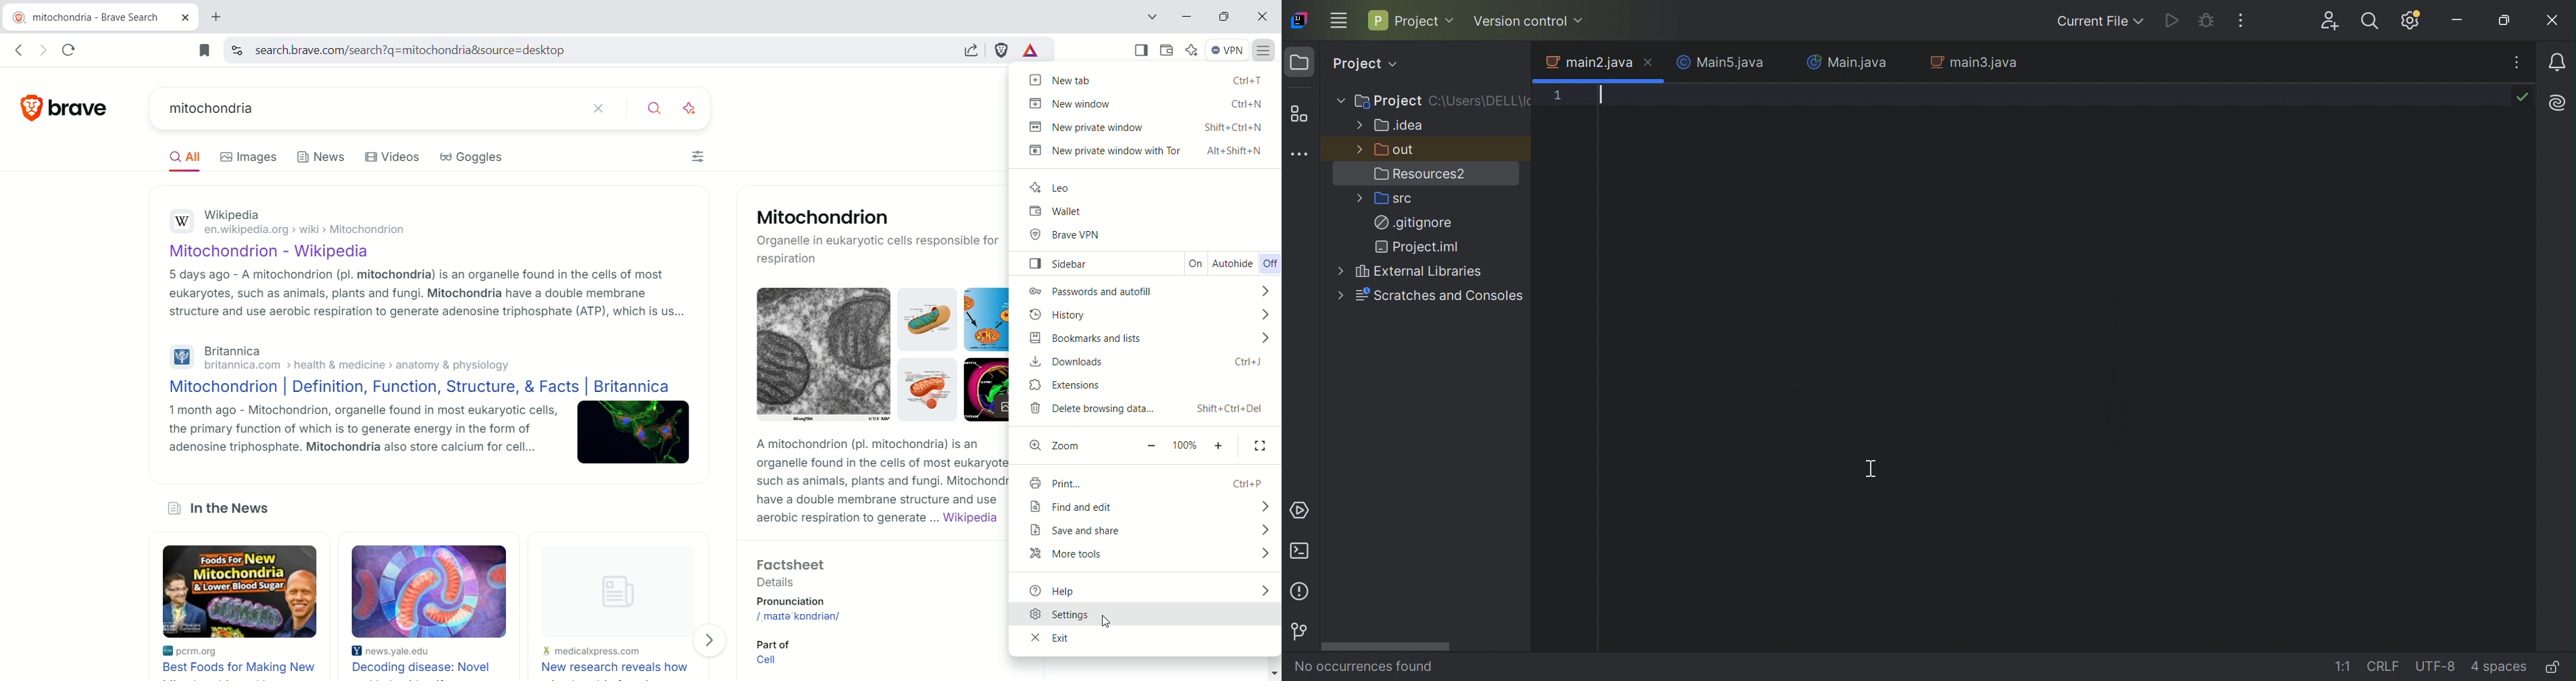 The height and width of the screenshot is (700, 2576). Describe the element at coordinates (318, 234) in the screenshot. I see `Wikipedia en.wikipedia.org › wiki › Mitochondrion Mitochondrion - Wikipedia` at that location.